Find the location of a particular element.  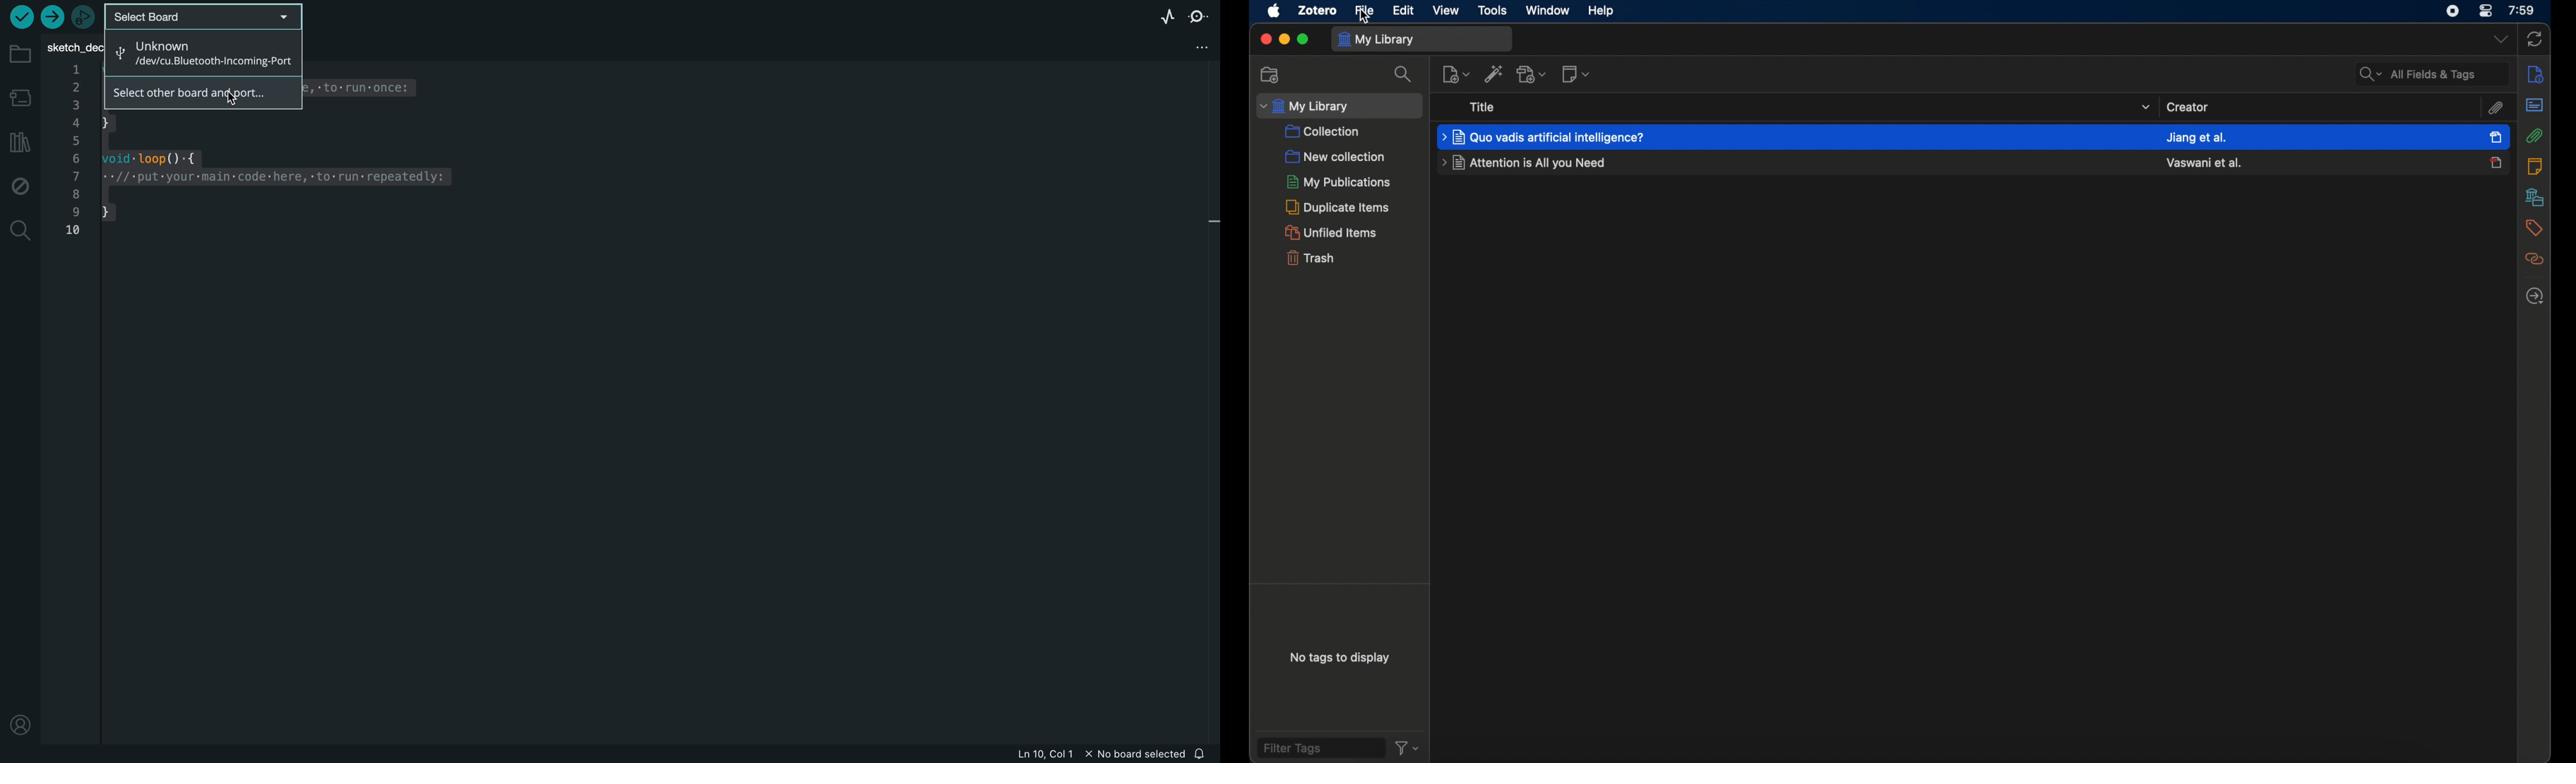

control center is located at coordinates (2486, 10).